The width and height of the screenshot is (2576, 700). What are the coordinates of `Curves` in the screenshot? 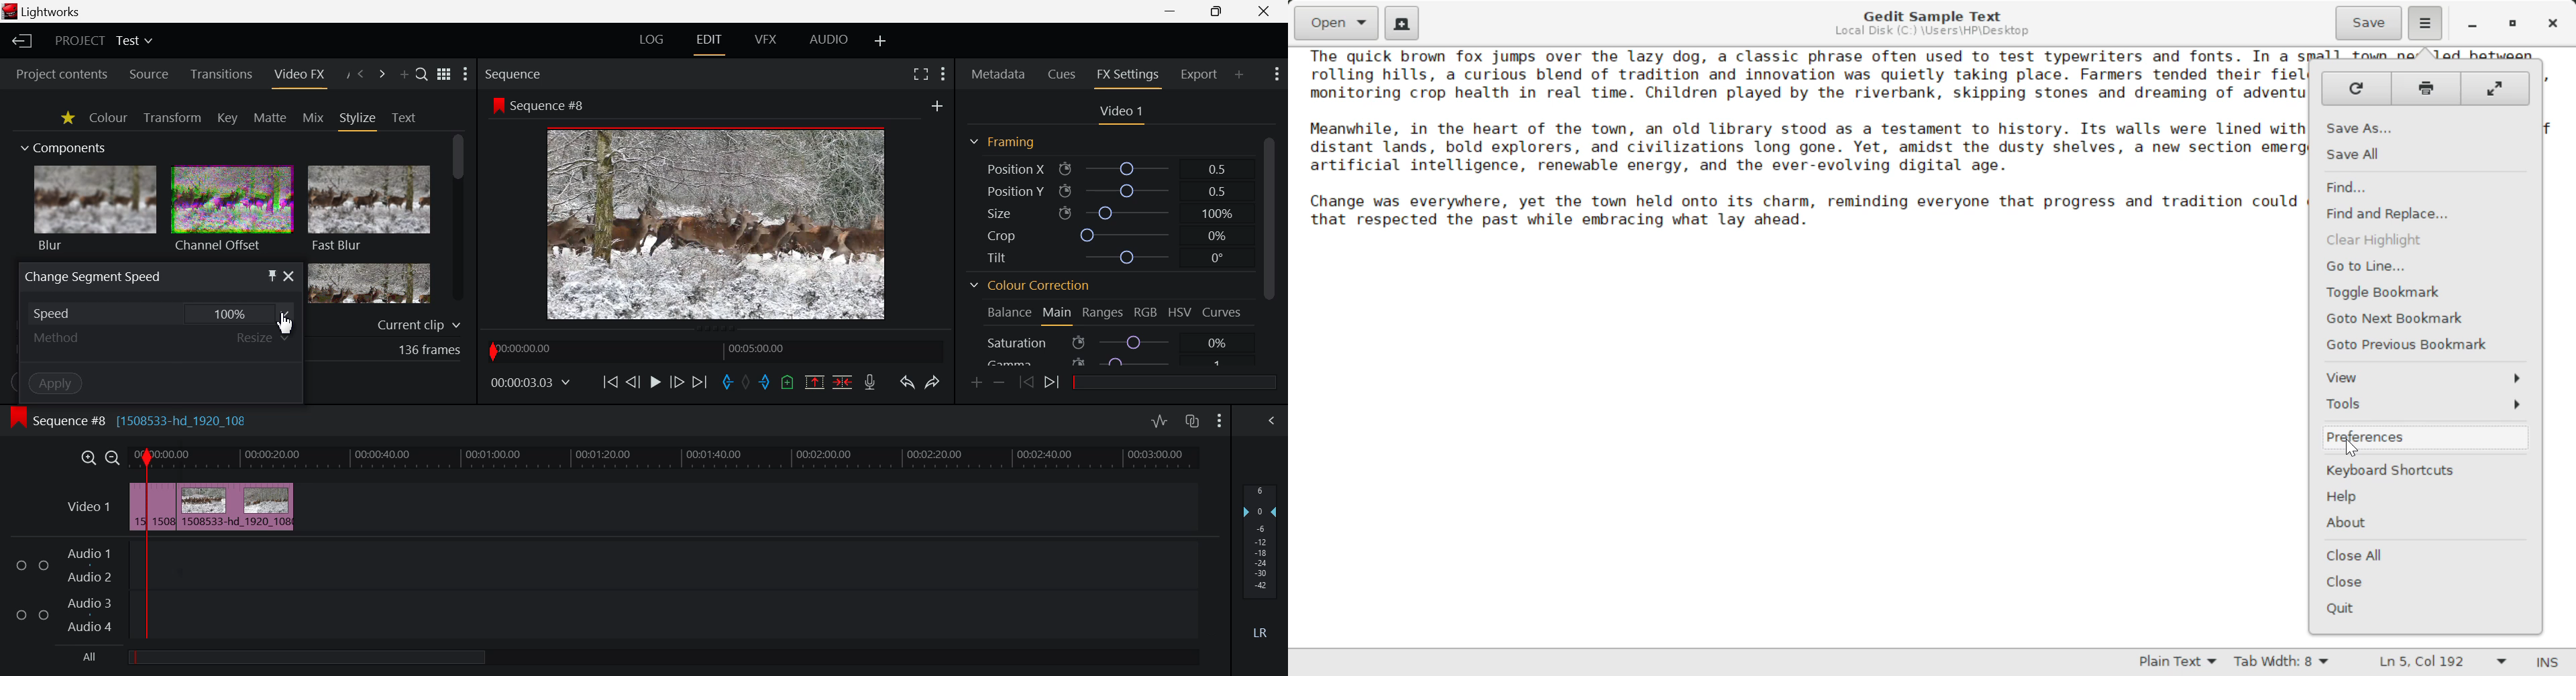 It's located at (1223, 312).